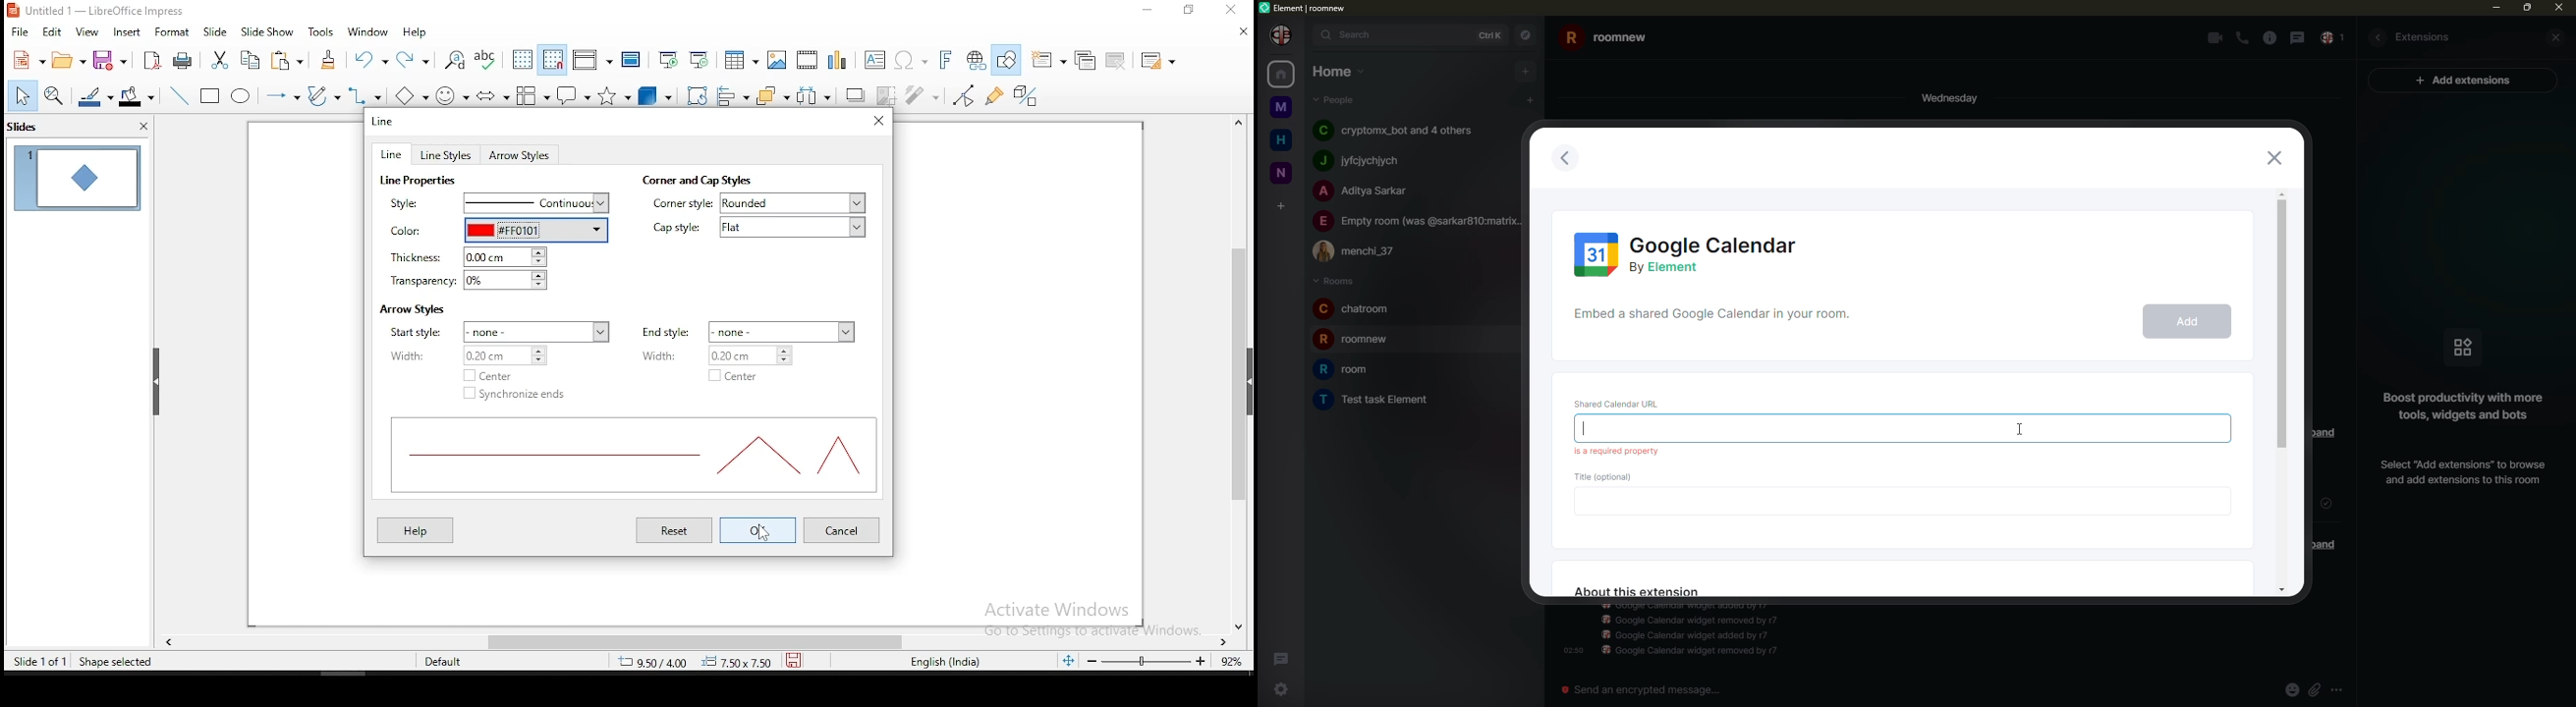  I want to click on align objects, so click(731, 92).